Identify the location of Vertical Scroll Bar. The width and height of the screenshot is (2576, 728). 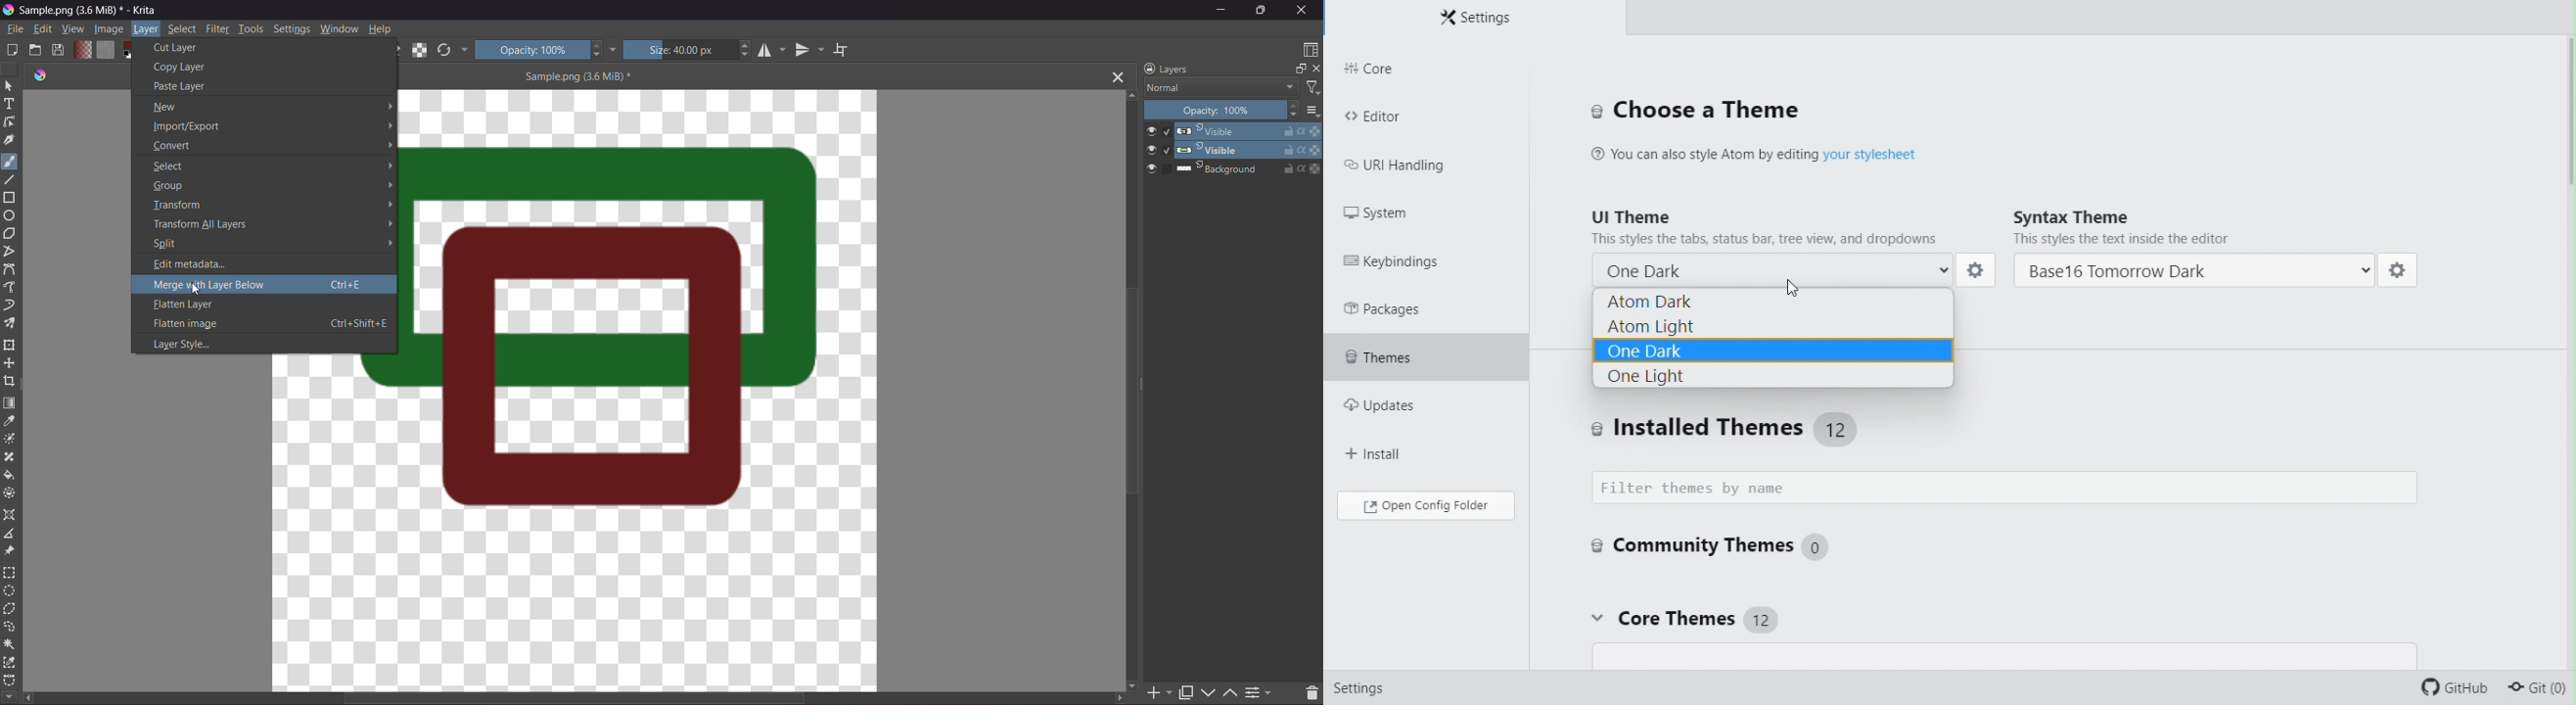
(1133, 393).